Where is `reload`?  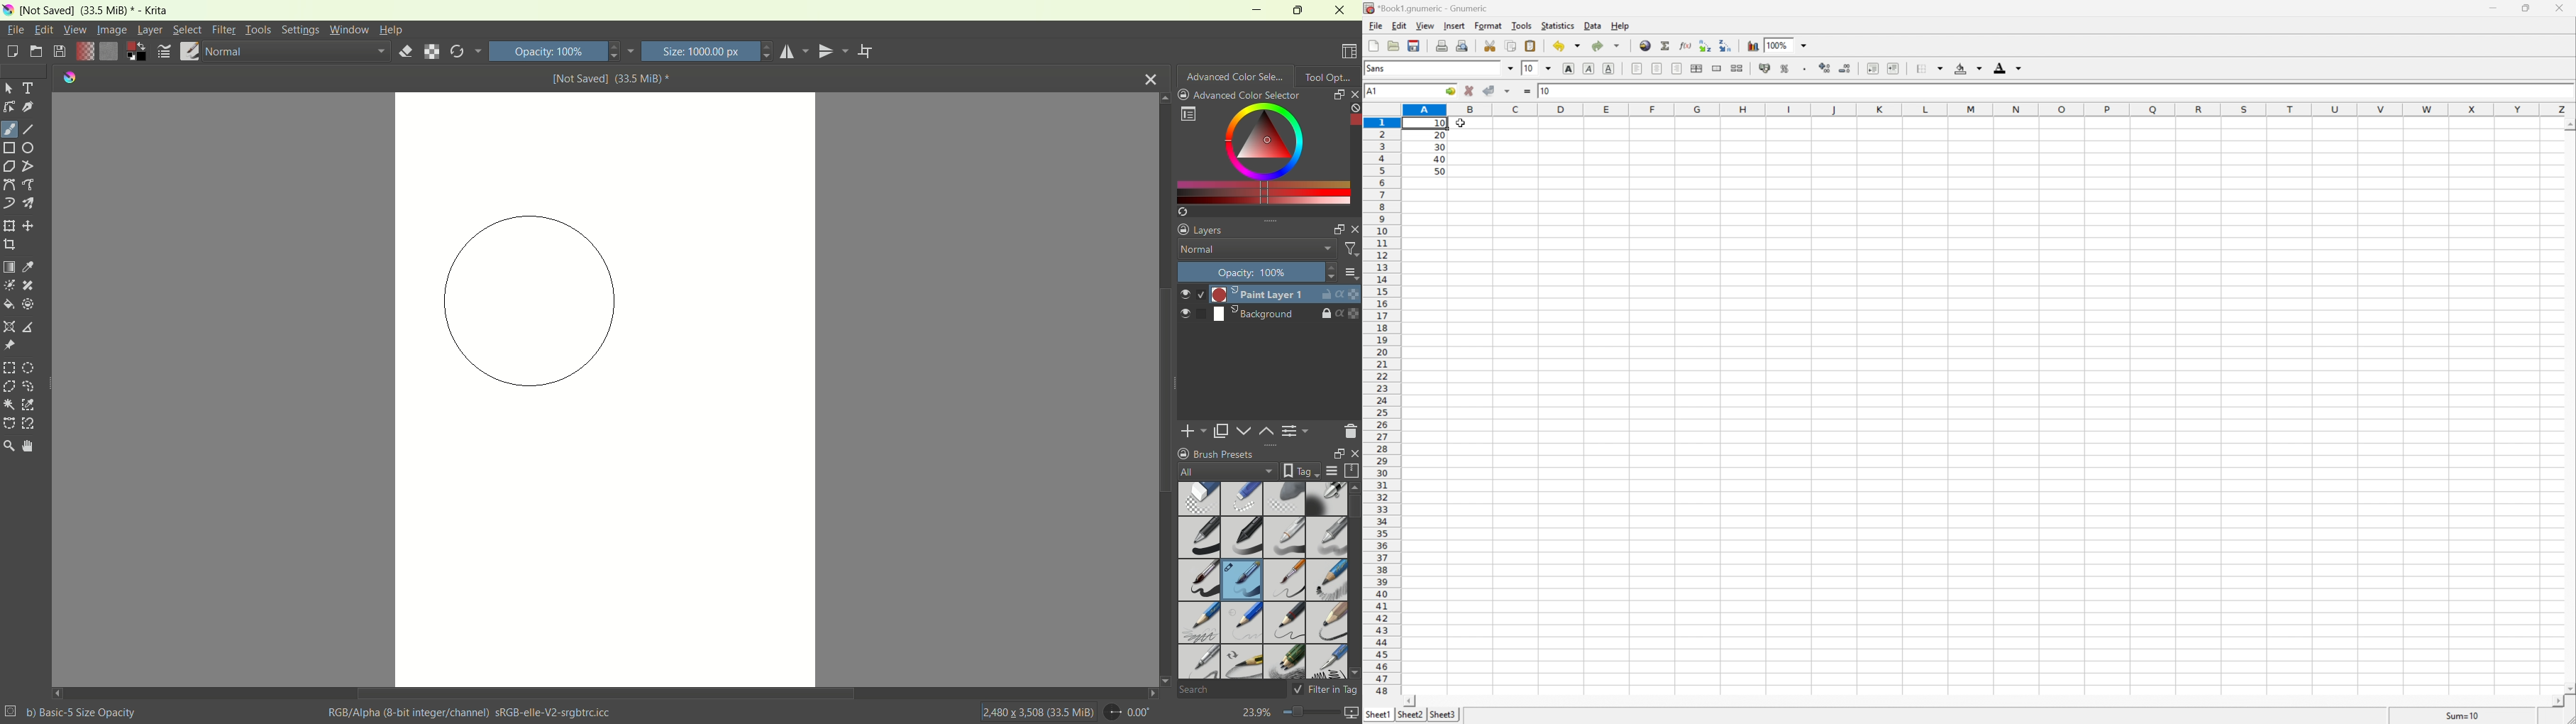
reload is located at coordinates (465, 51).